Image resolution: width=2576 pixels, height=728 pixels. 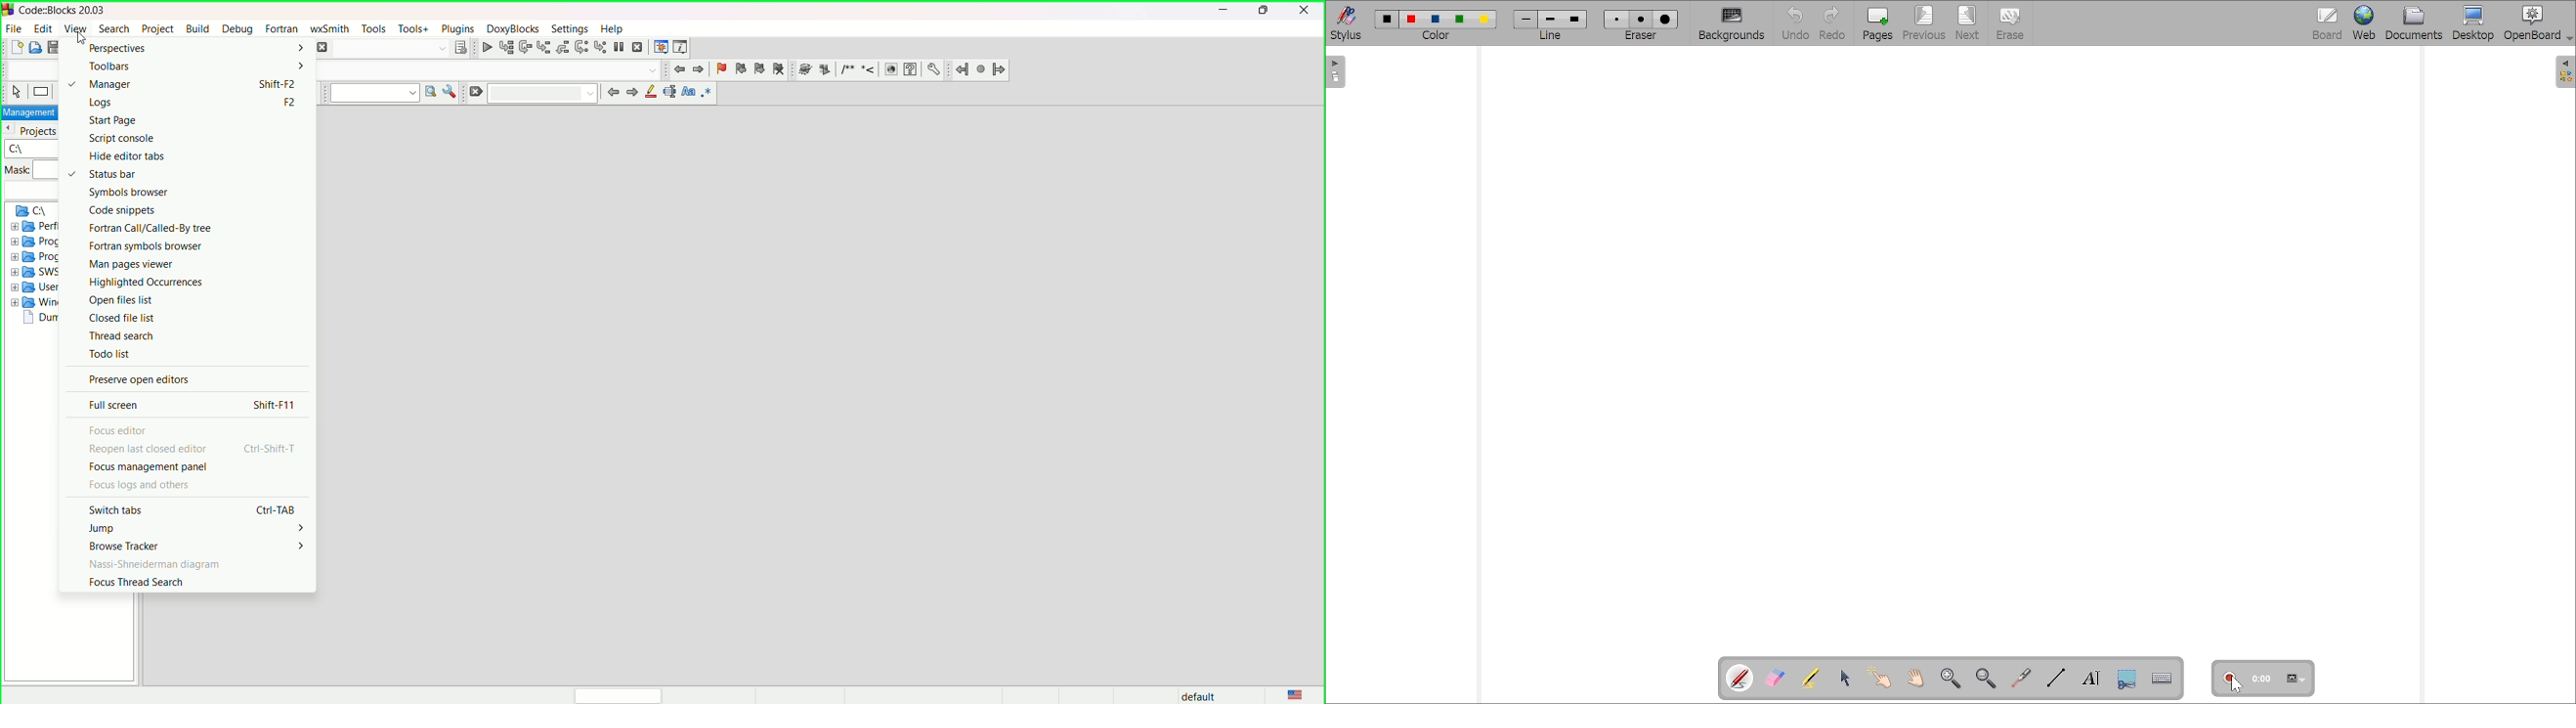 What do you see at coordinates (543, 94) in the screenshot?
I see `textbox` at bounding box center [543, 94].